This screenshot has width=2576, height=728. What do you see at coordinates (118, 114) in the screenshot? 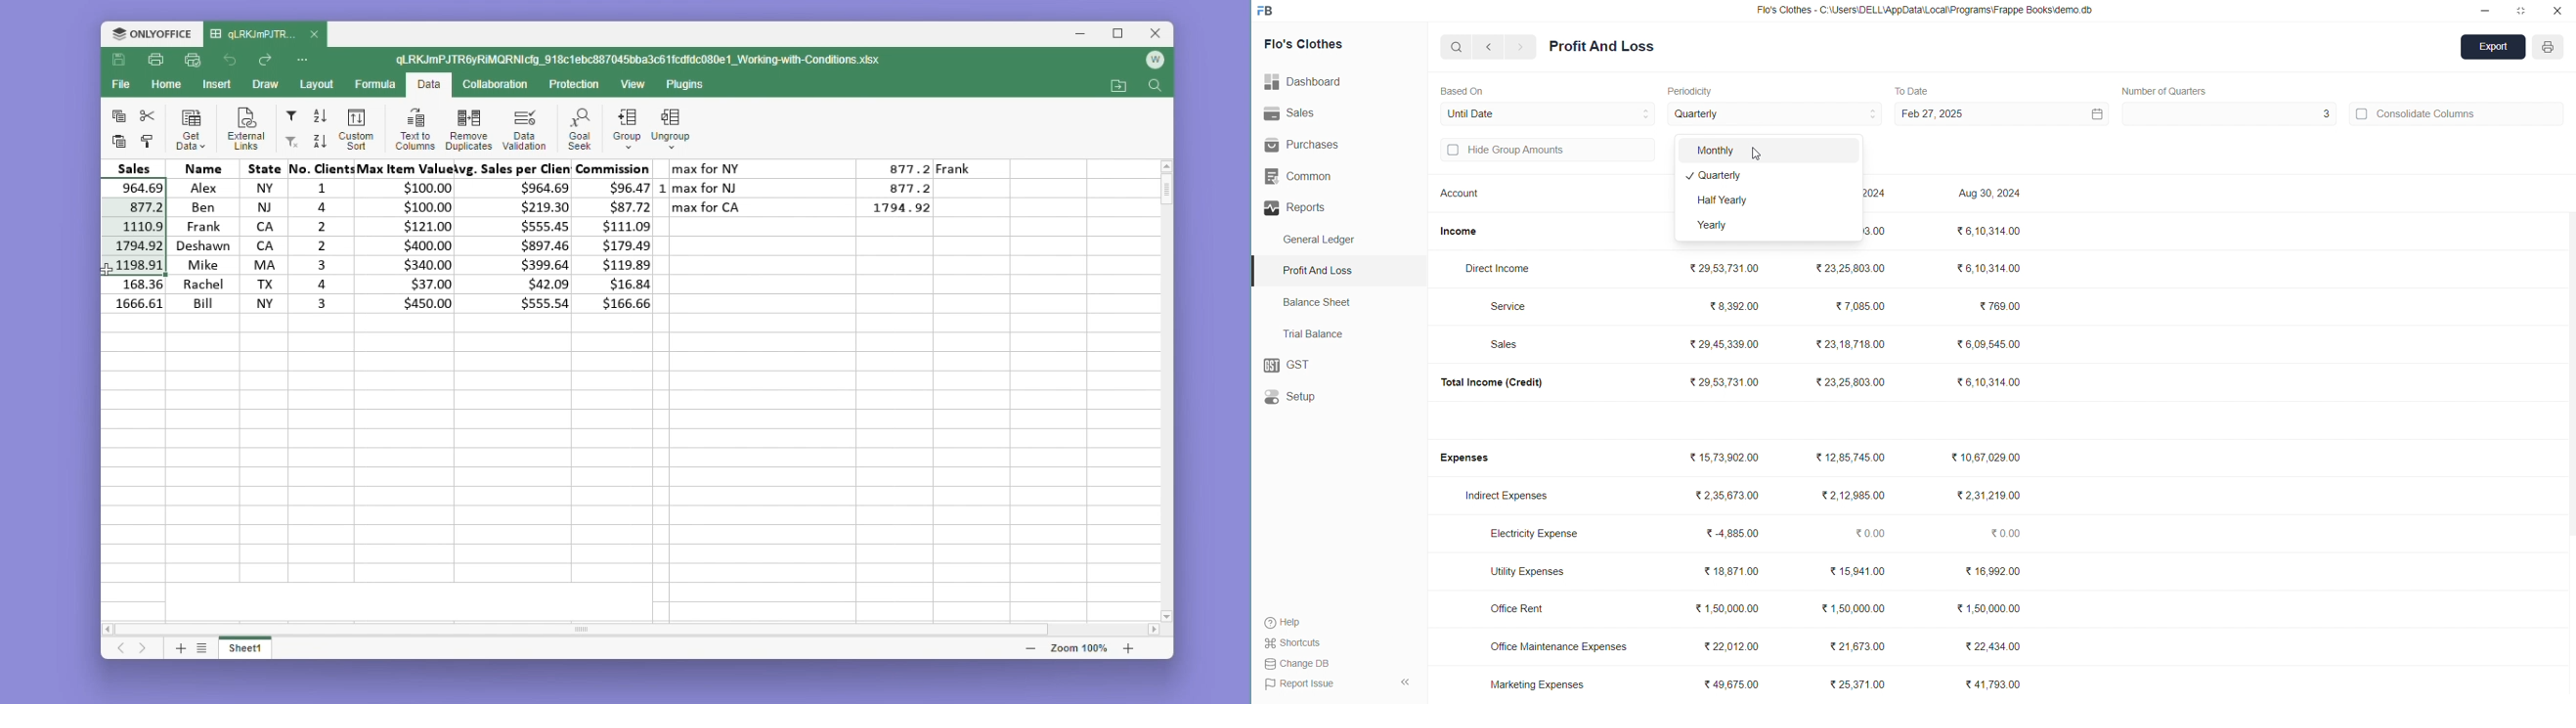
I see `copy` at bounding box center [118, 114].